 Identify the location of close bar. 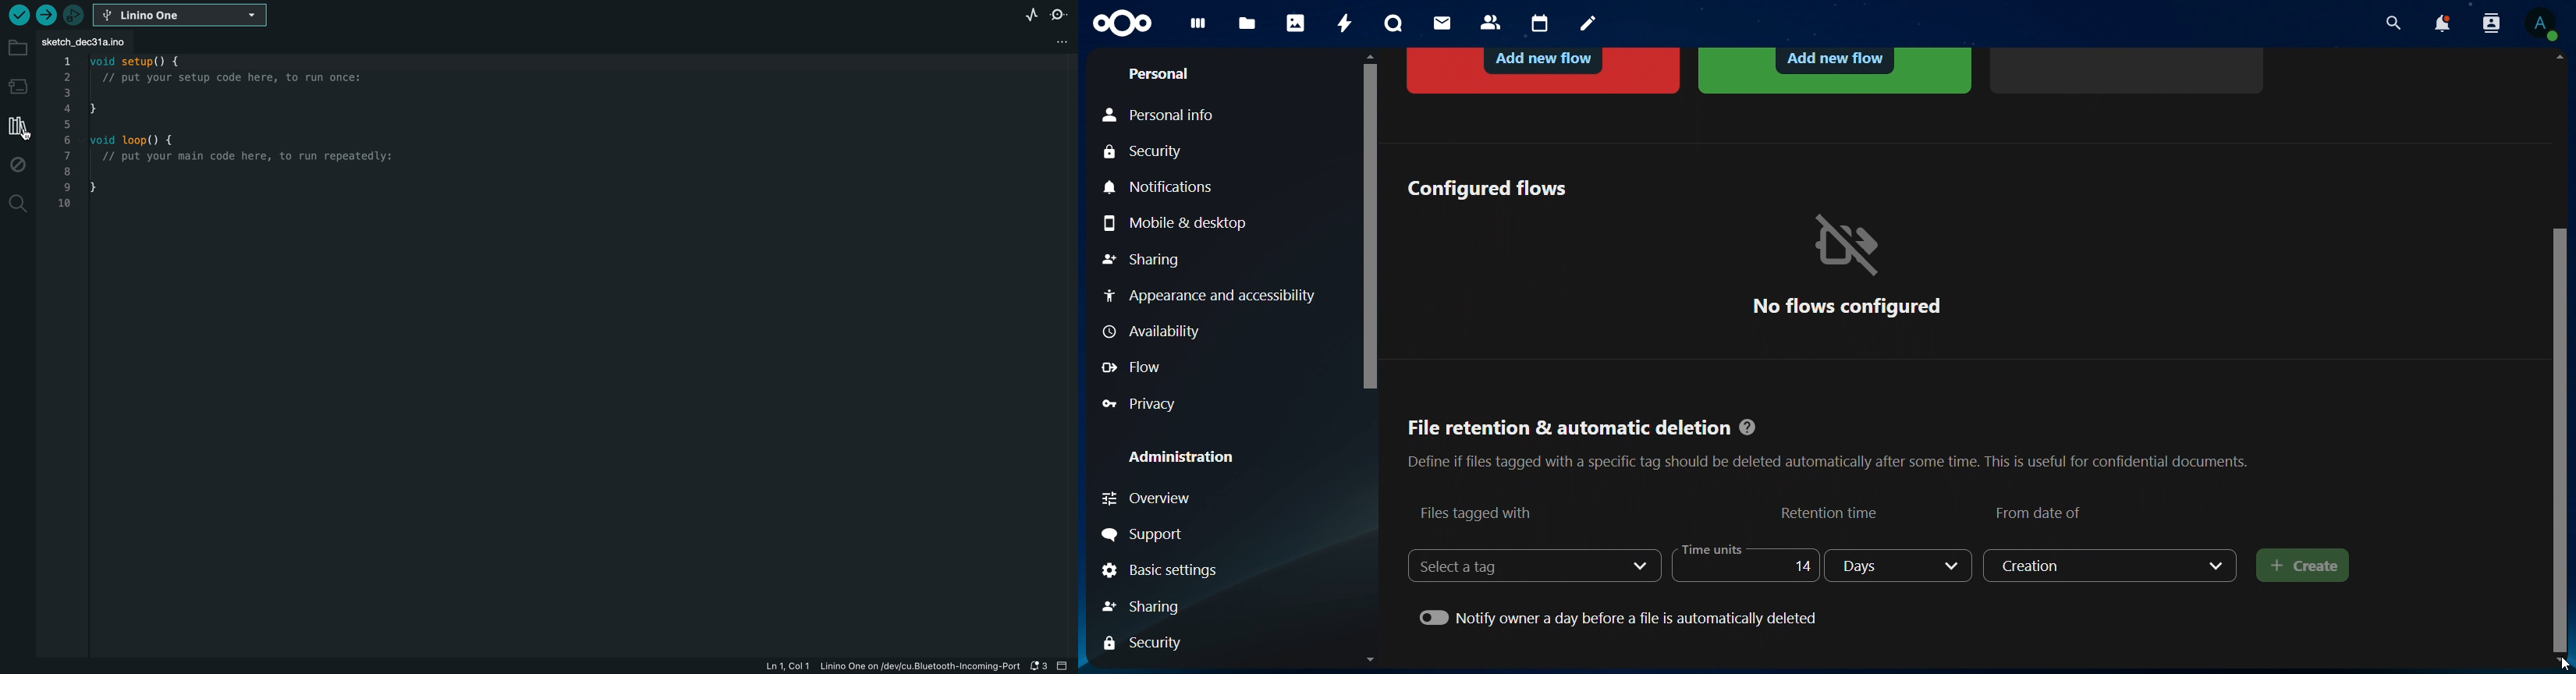
(1065, 666).